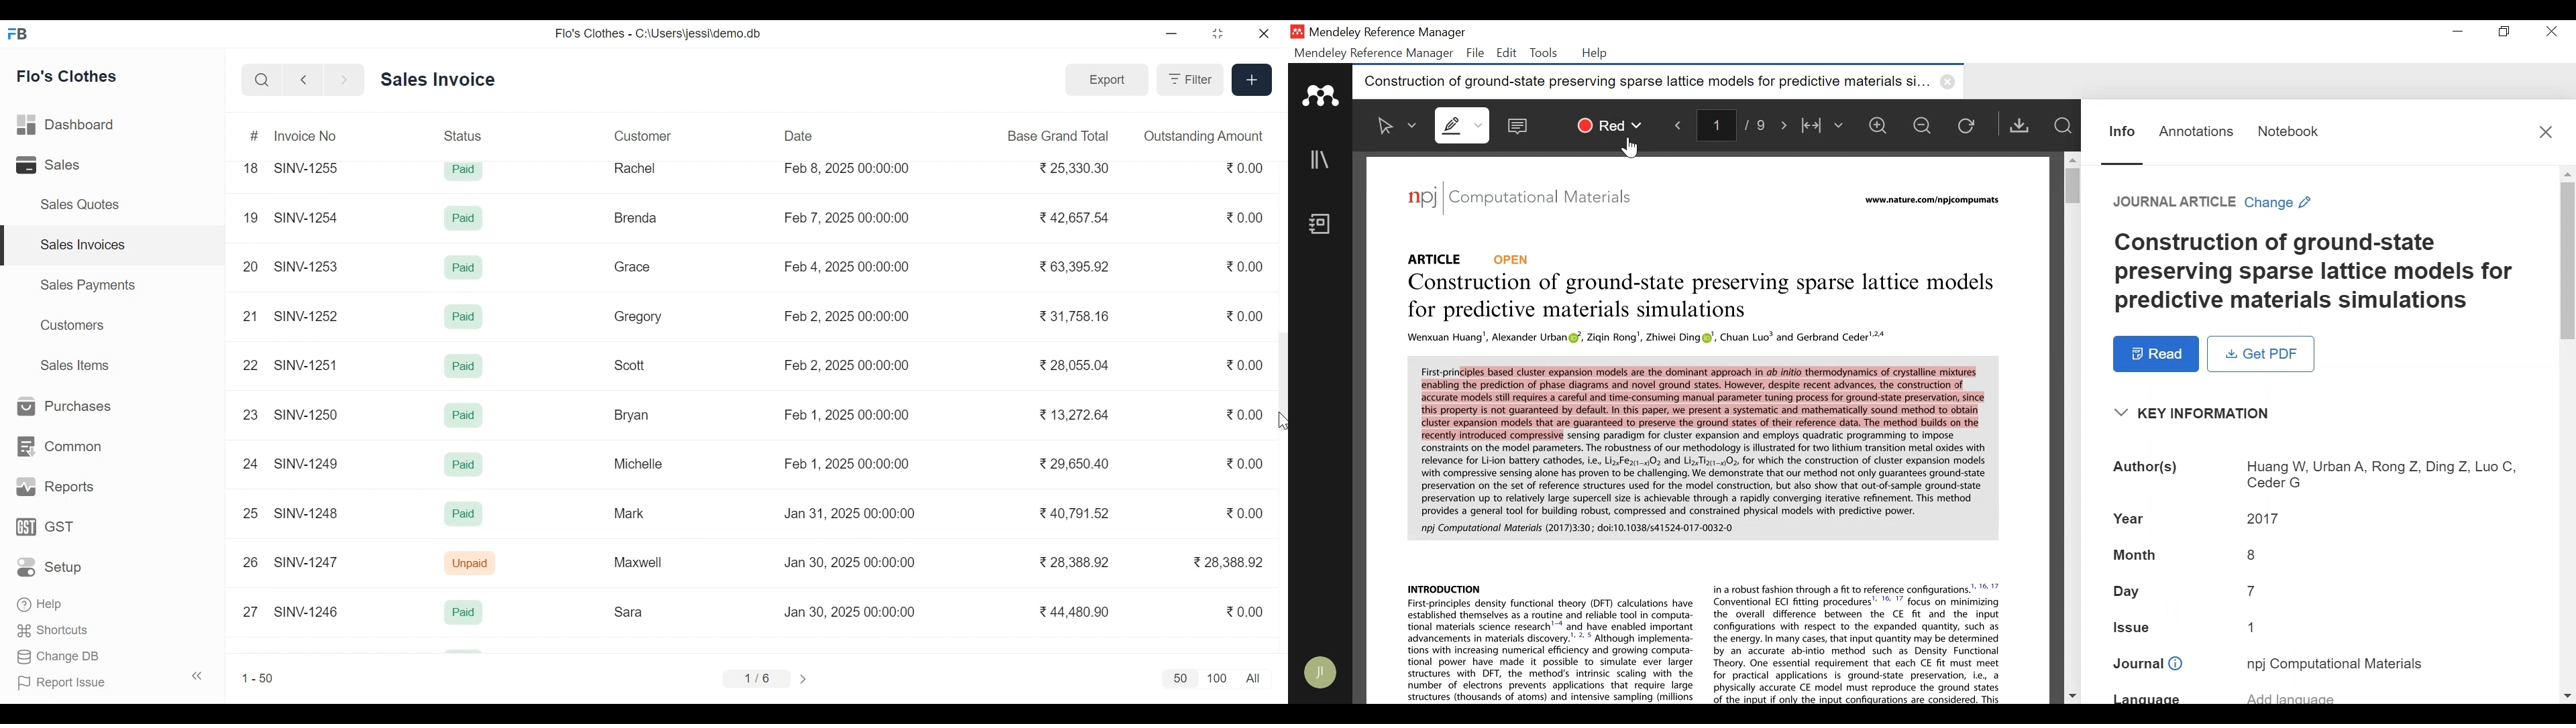  What do you see at coordinates (1246, 414) in the screenshot?
I see `0.00` at bounding box center [1246, 414].